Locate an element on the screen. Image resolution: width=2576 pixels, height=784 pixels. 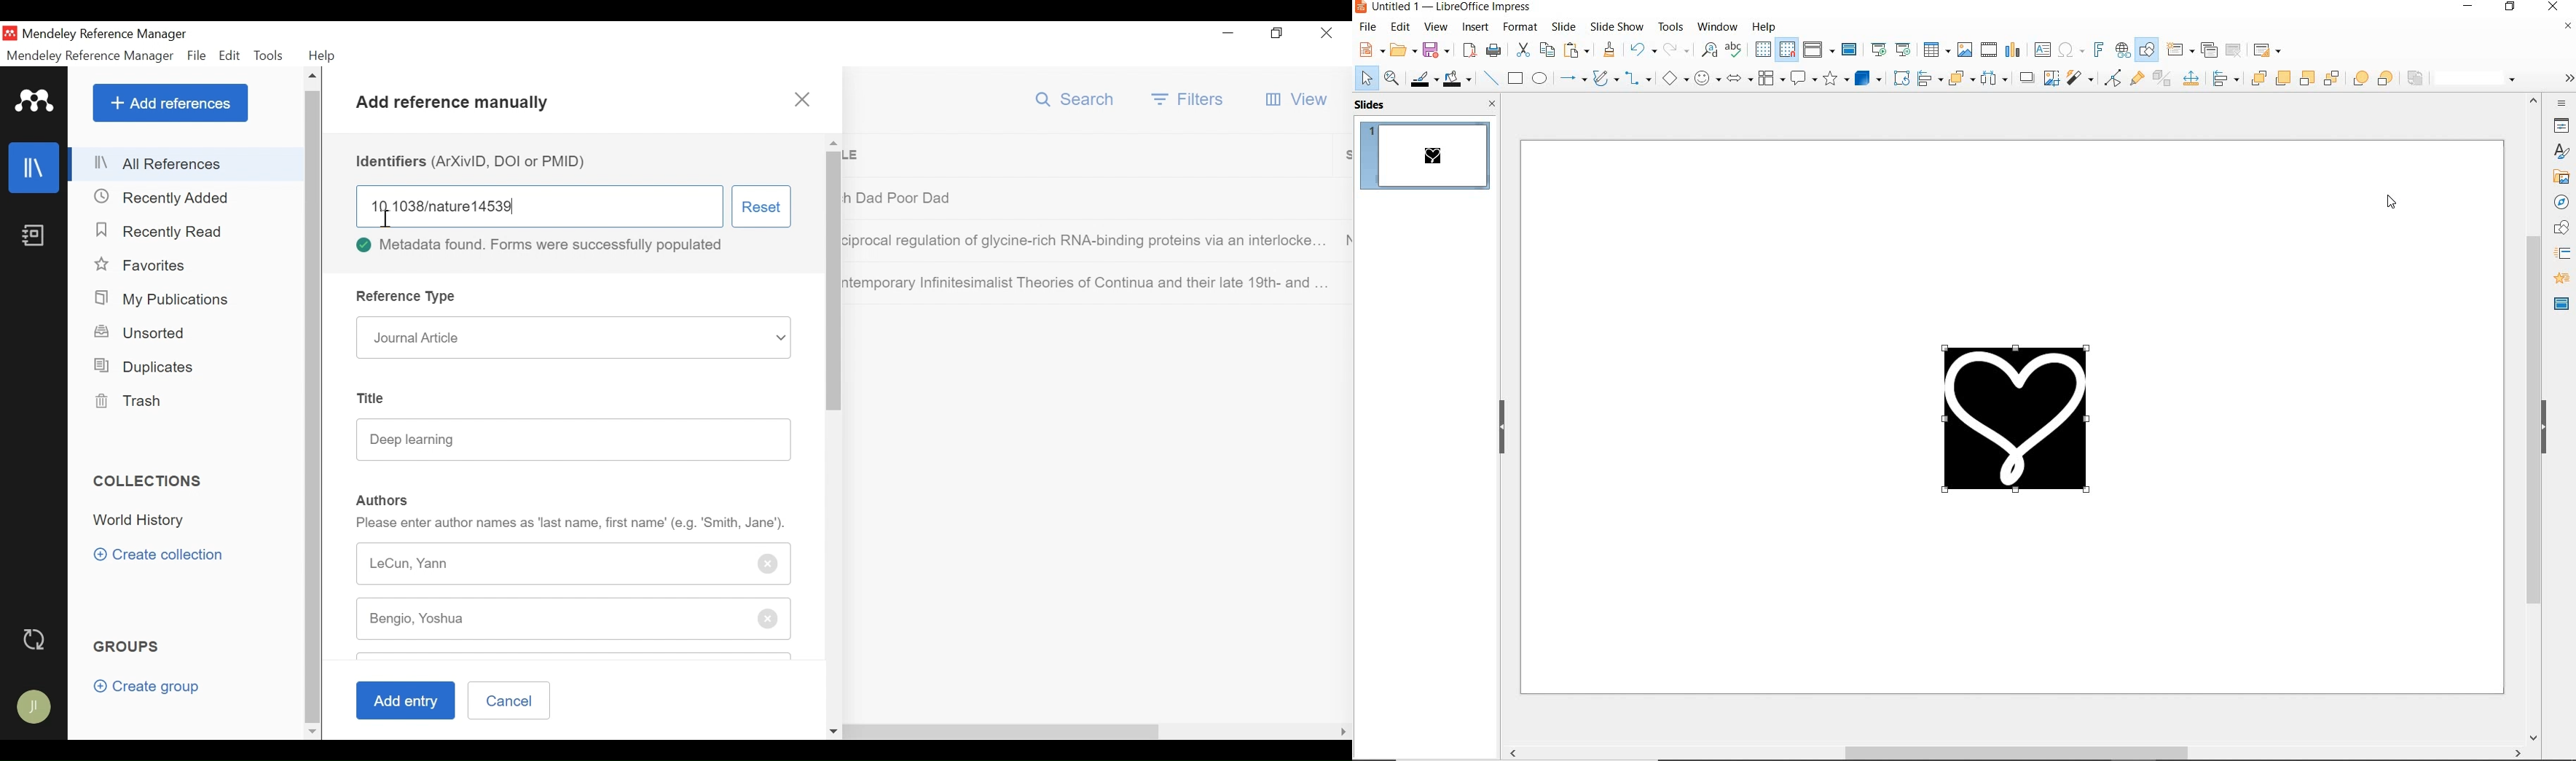
Authors is located at coordinates (383, 500).